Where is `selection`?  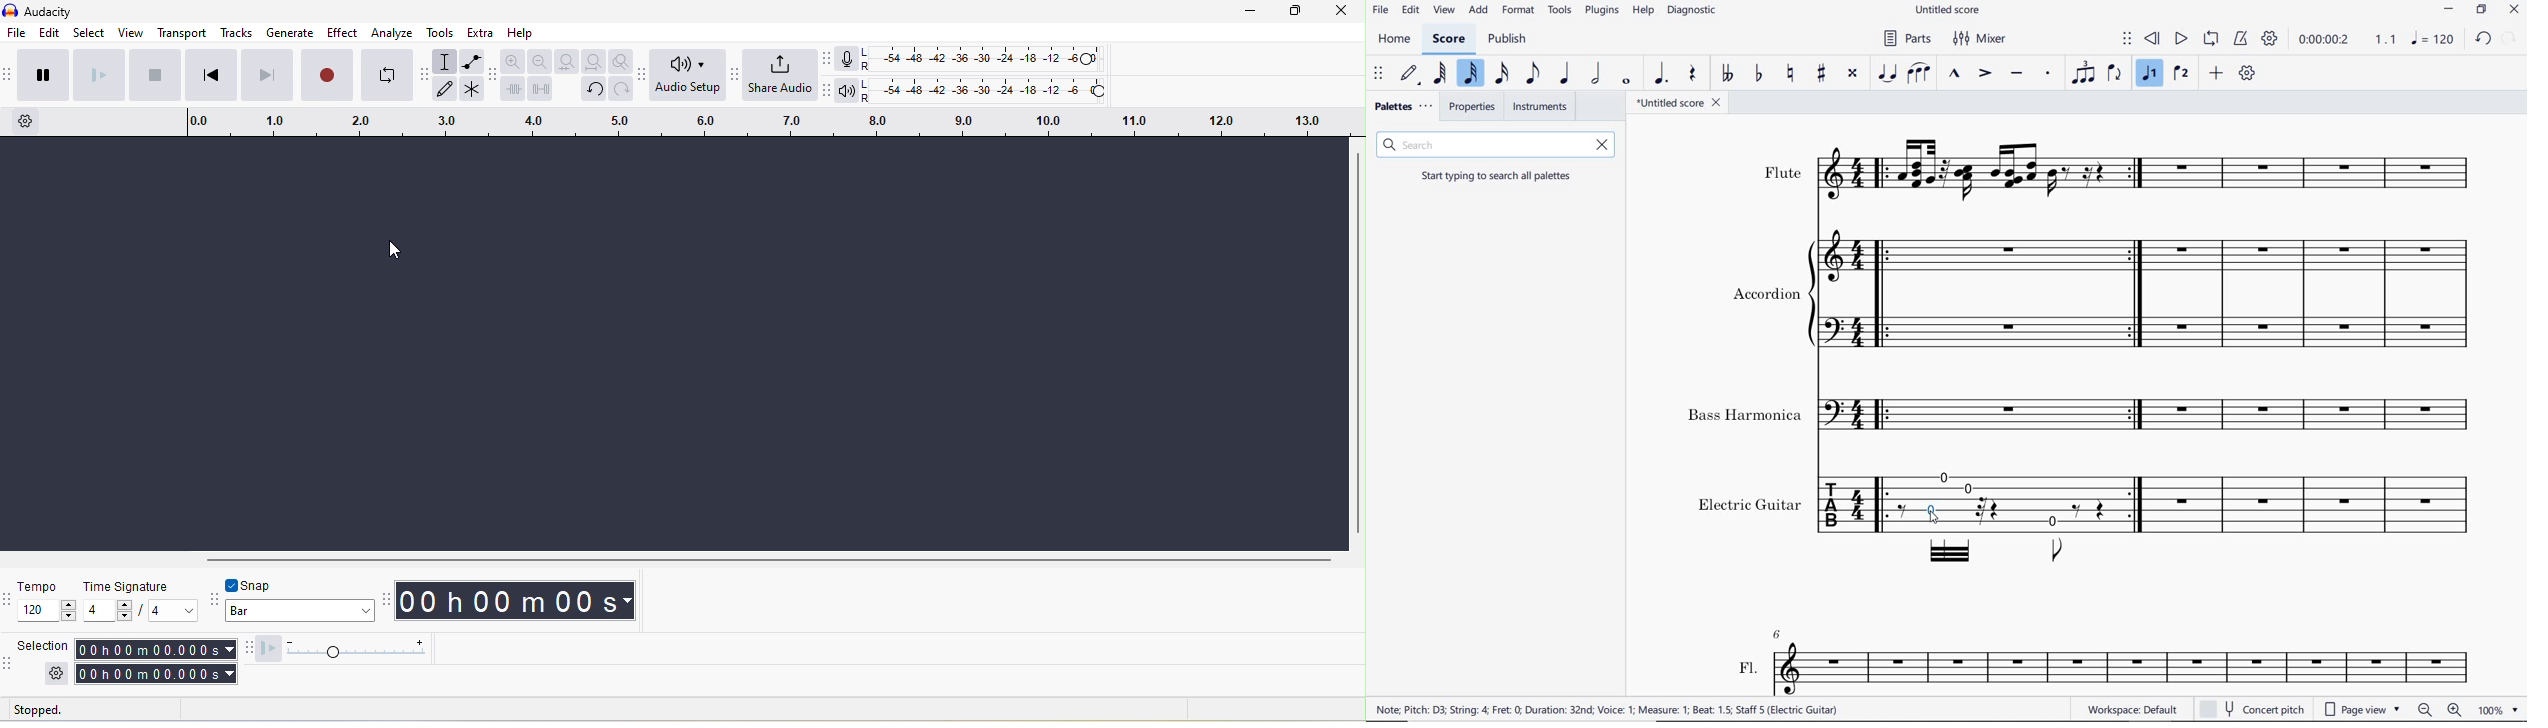
selection is located at coordinates (46, 661).